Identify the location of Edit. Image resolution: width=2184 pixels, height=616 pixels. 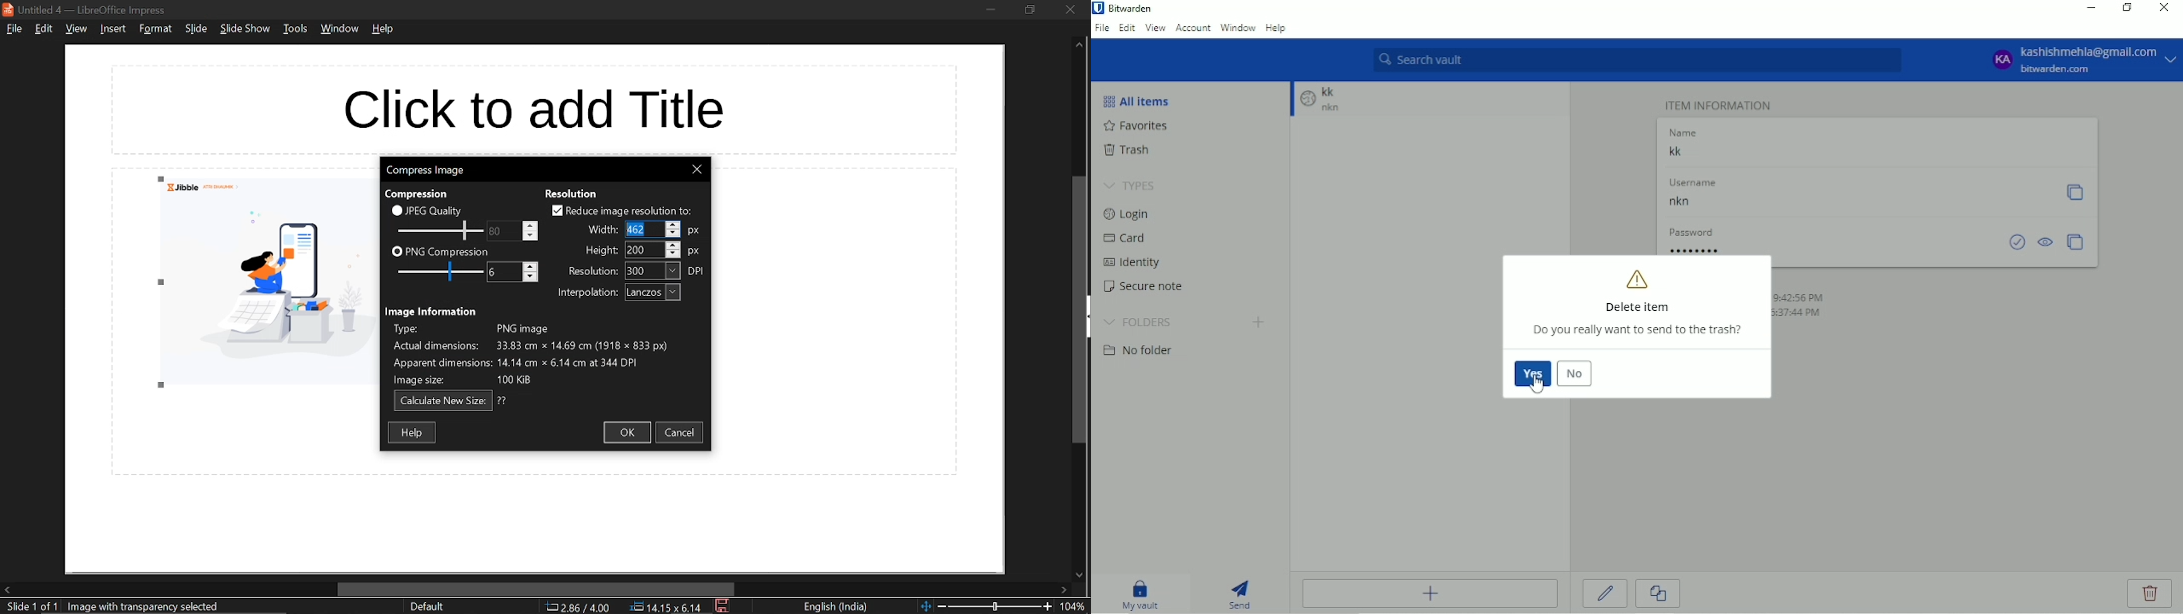
(1605, 593).